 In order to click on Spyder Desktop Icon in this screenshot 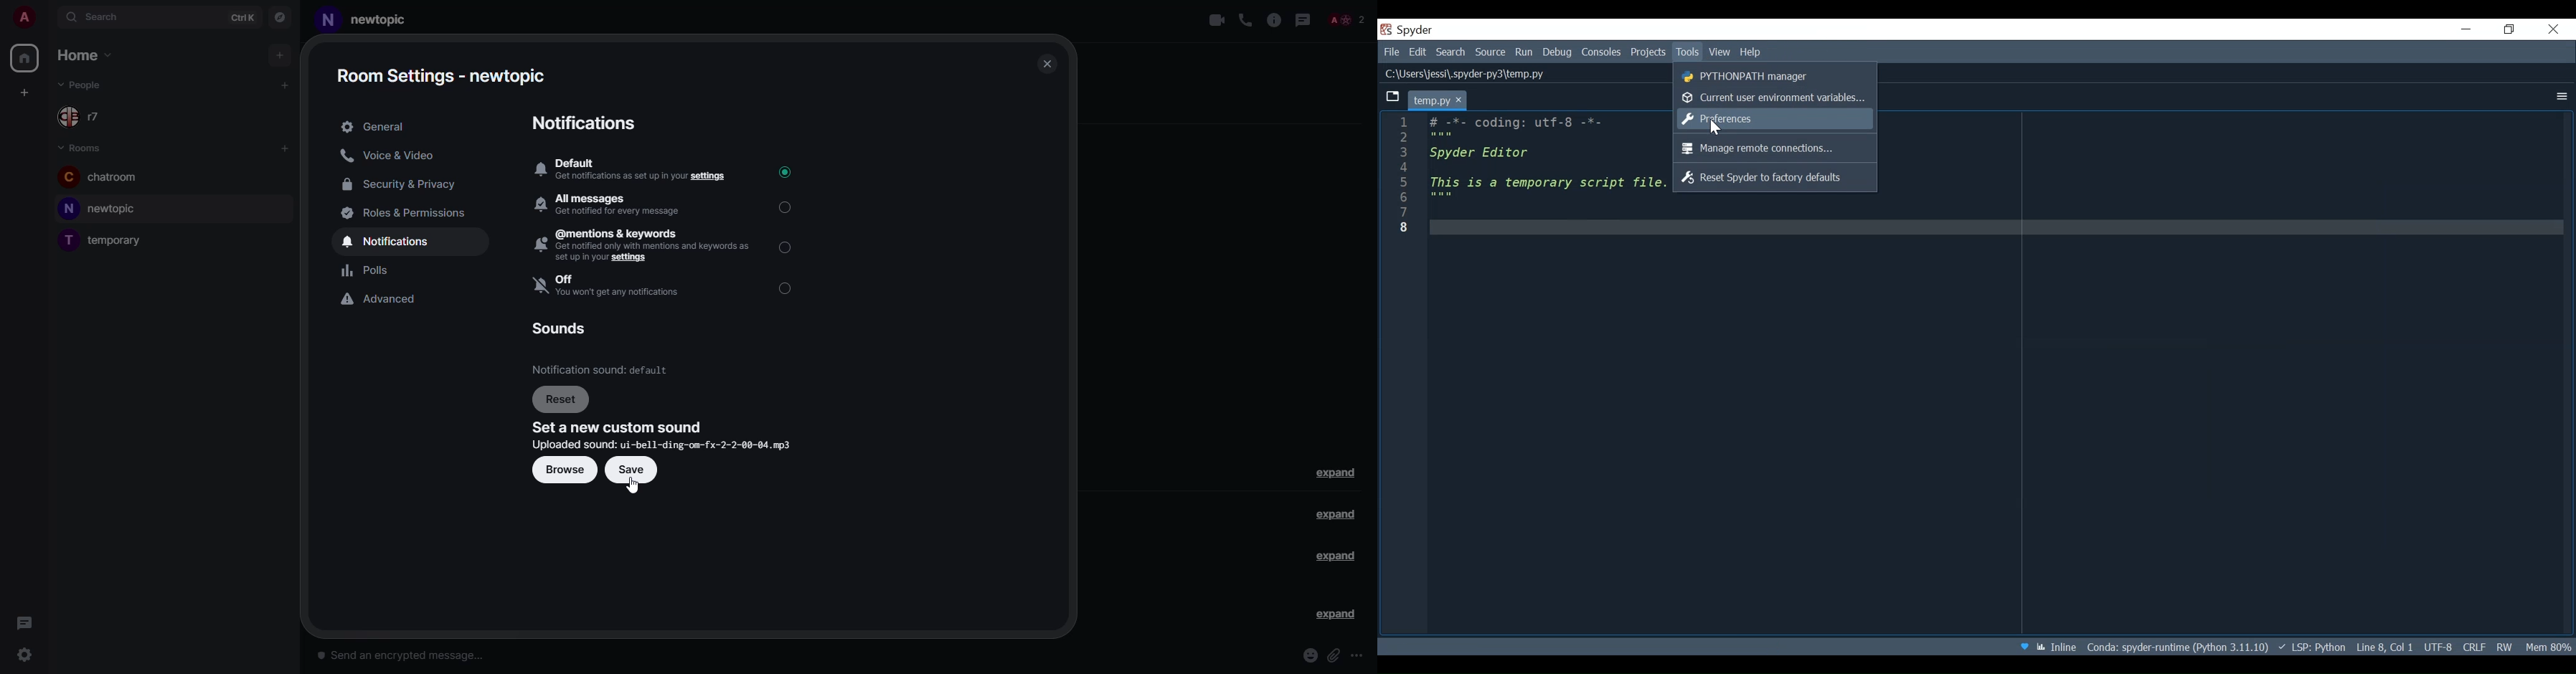, I will do `click(1407, 30)`.